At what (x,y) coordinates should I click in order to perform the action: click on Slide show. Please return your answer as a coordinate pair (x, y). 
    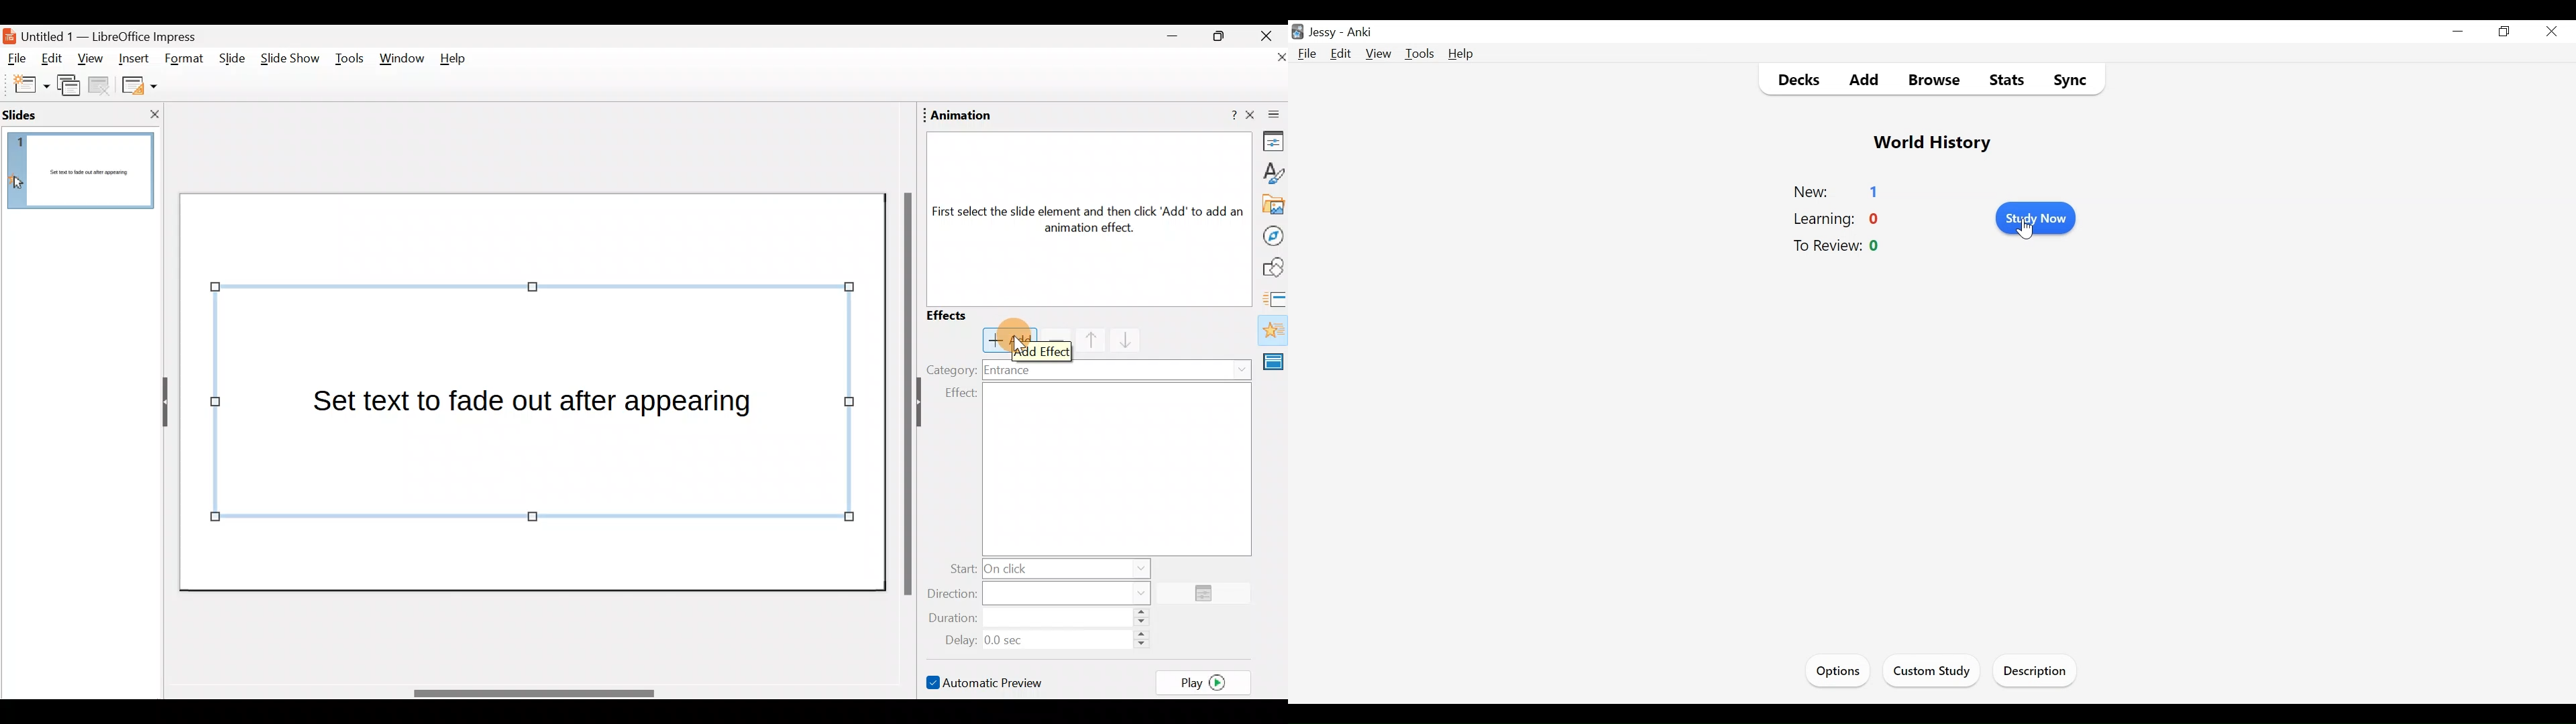
    Looking at the image, I should click on (288, 62).